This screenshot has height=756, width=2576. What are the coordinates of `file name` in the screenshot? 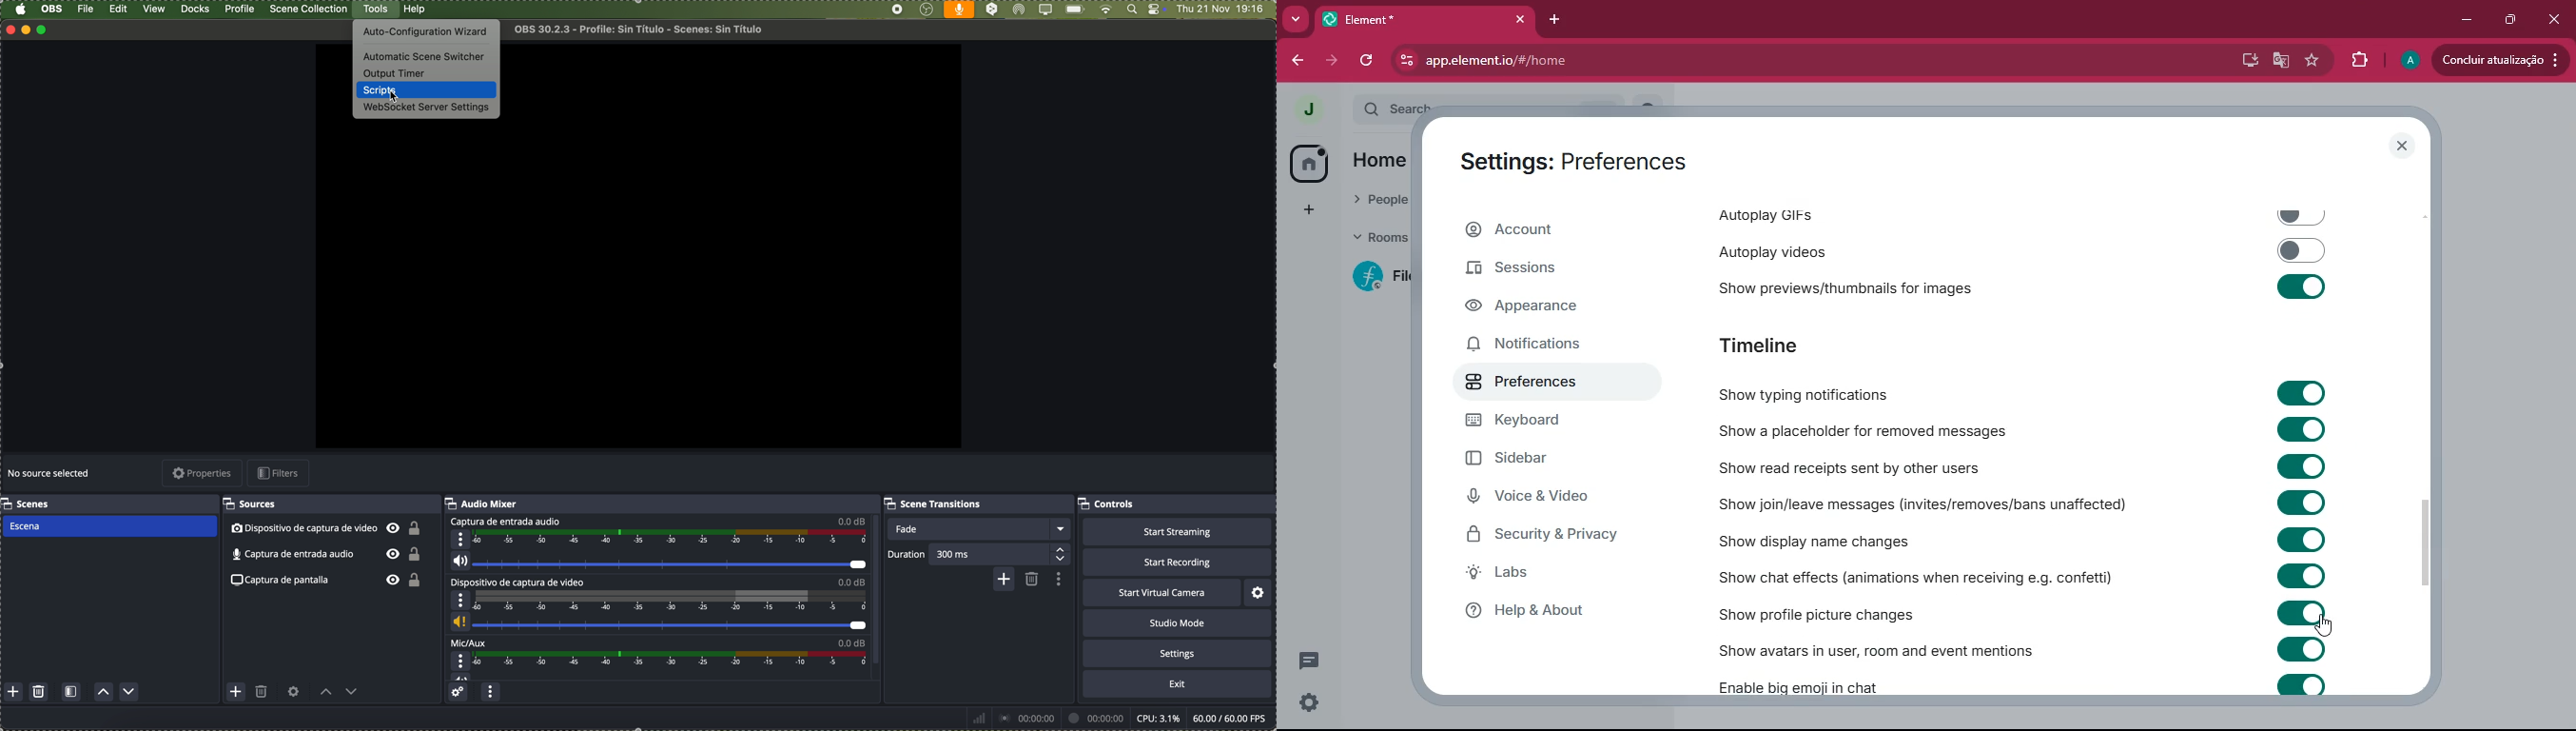 It's located at (642, 29).